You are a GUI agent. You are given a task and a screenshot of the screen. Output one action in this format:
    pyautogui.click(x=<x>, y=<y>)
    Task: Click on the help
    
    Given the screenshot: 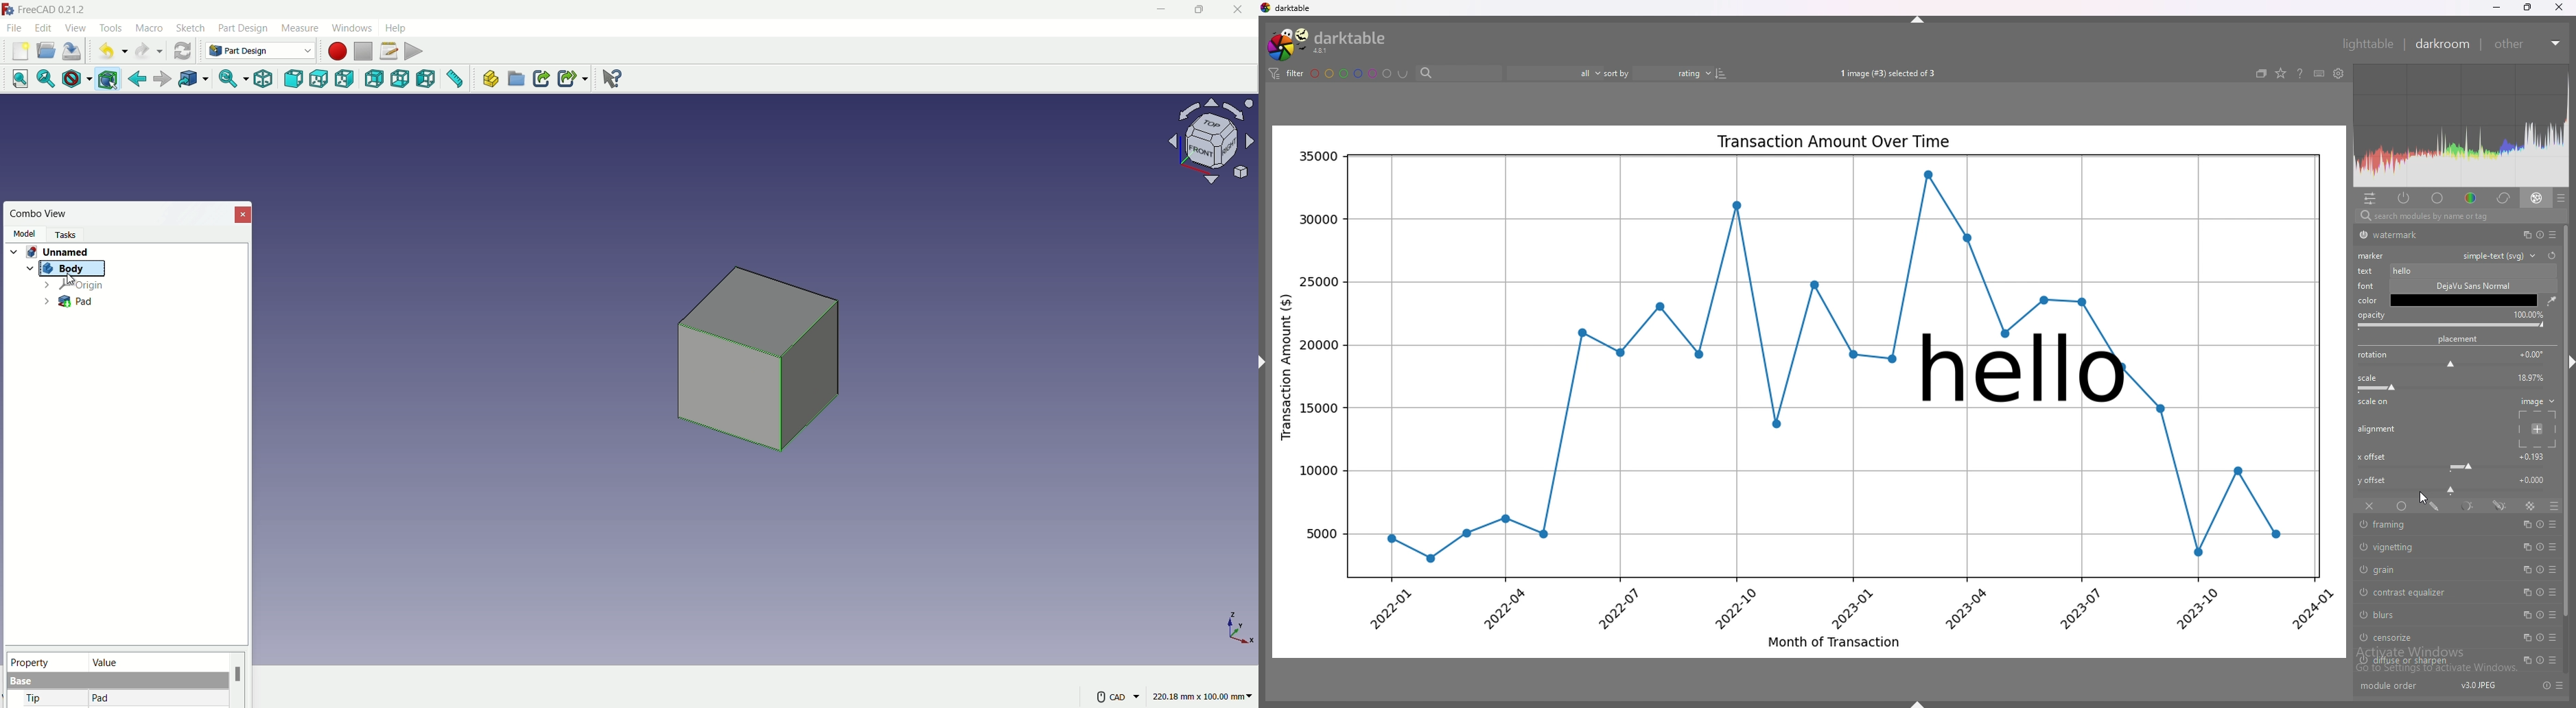 What is the action you would take?
    pyautogui.click(x=397, y=27)
    